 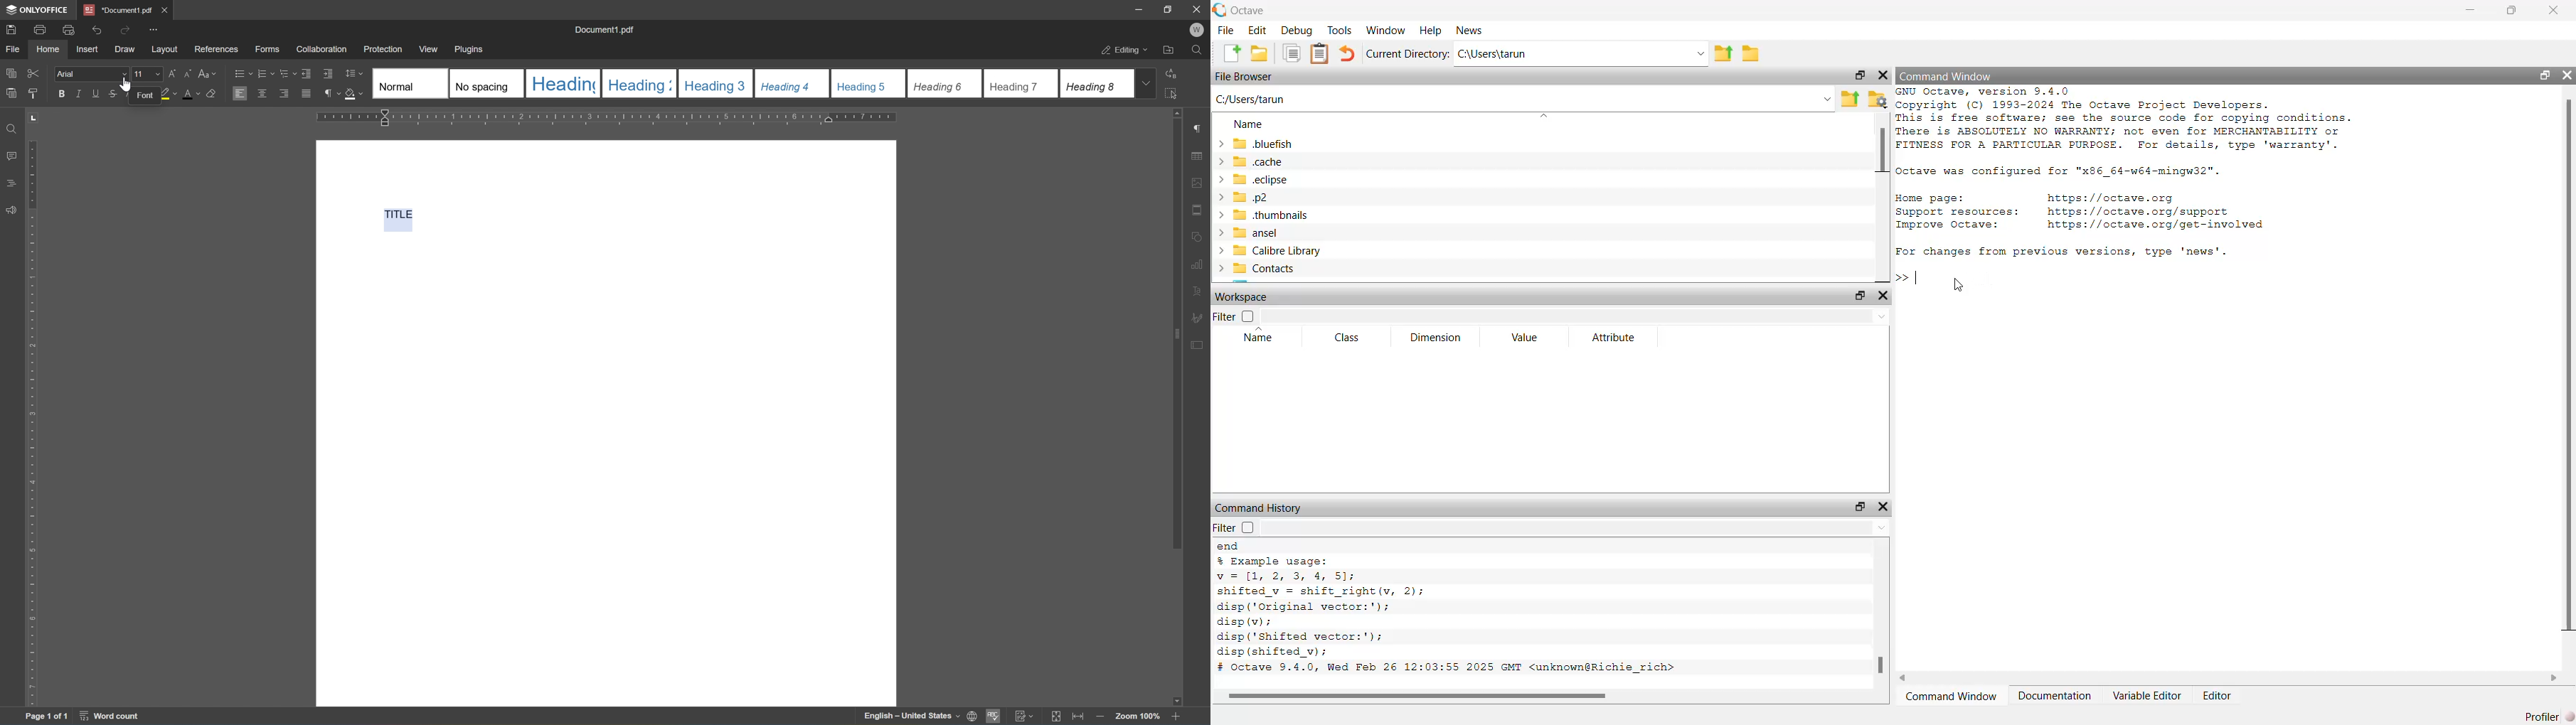 I want to click on Zoom 100%, so click(x=1139, y=717).